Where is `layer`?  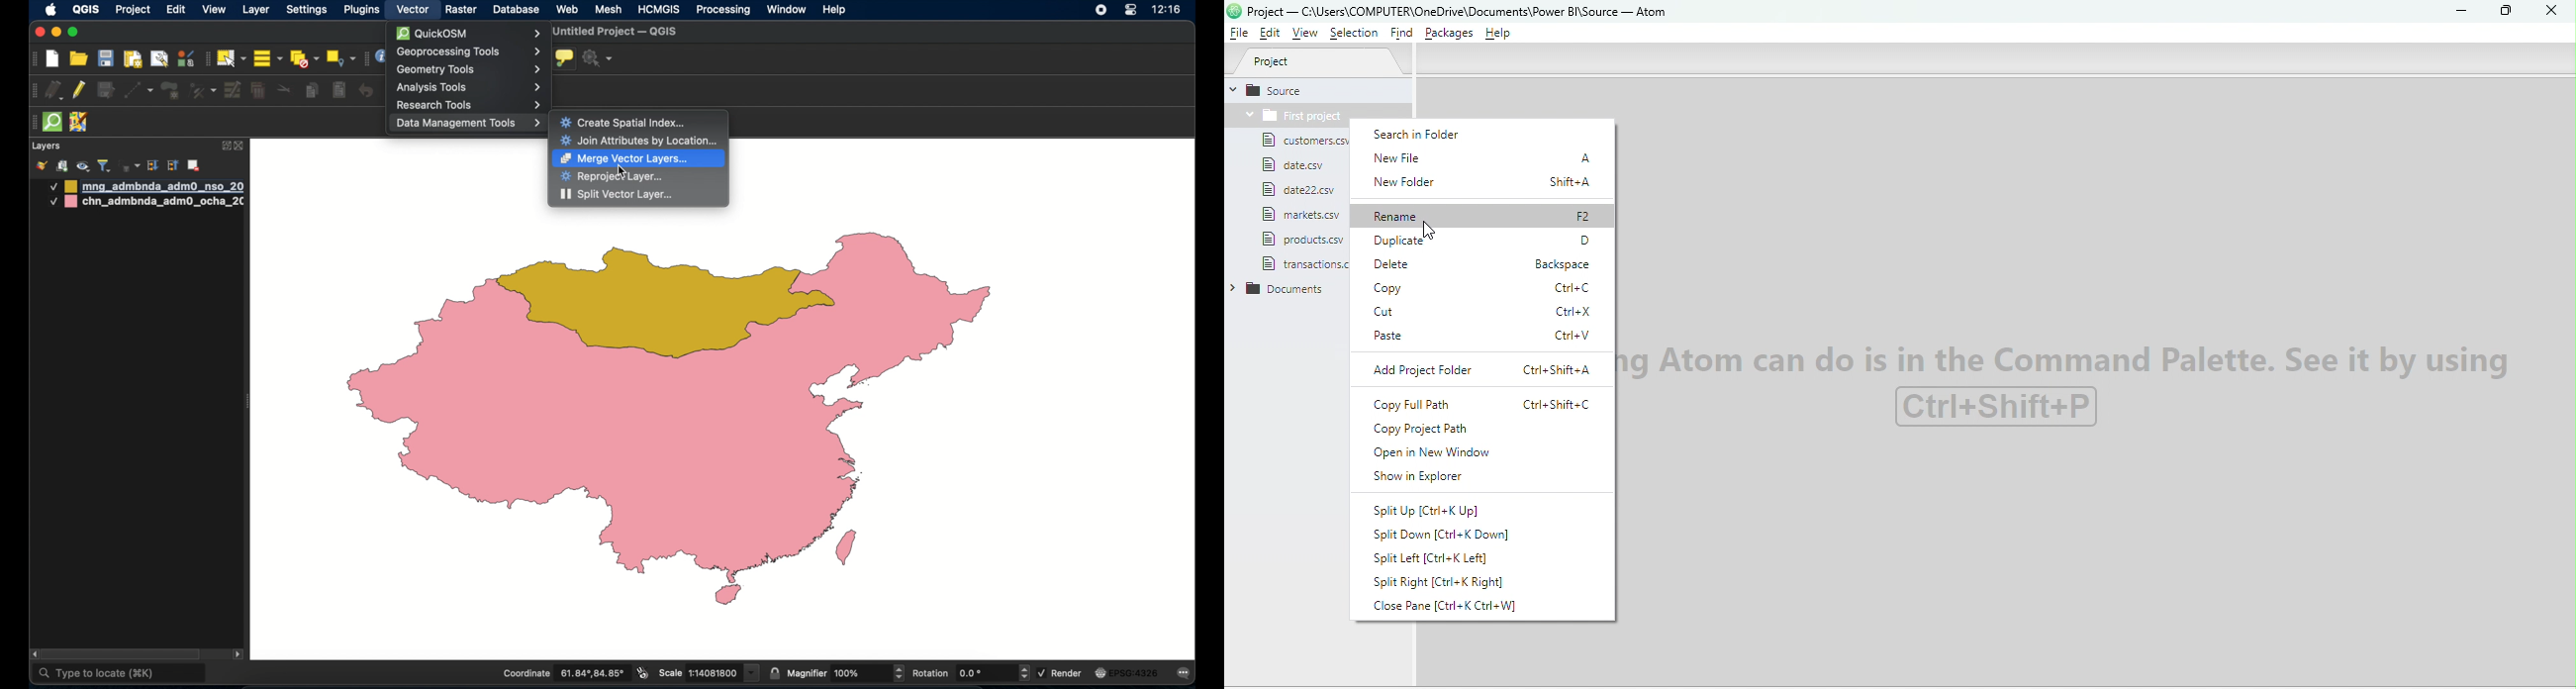 layer is located at coordinates (258, 9).